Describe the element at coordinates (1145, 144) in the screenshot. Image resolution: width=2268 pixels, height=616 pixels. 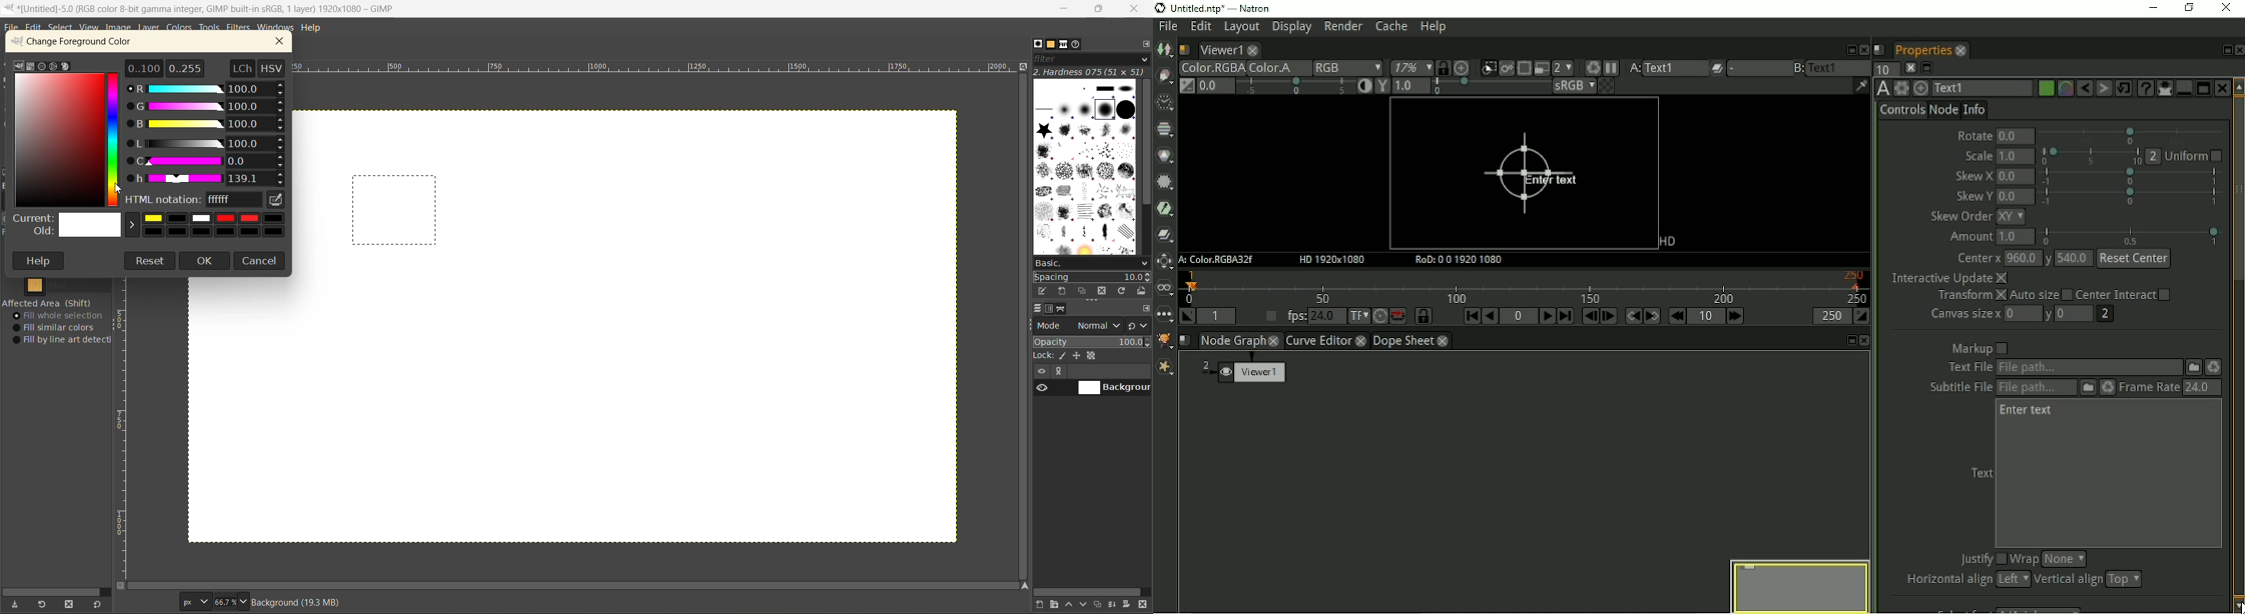
I see `vertical scroll bar` at that location.